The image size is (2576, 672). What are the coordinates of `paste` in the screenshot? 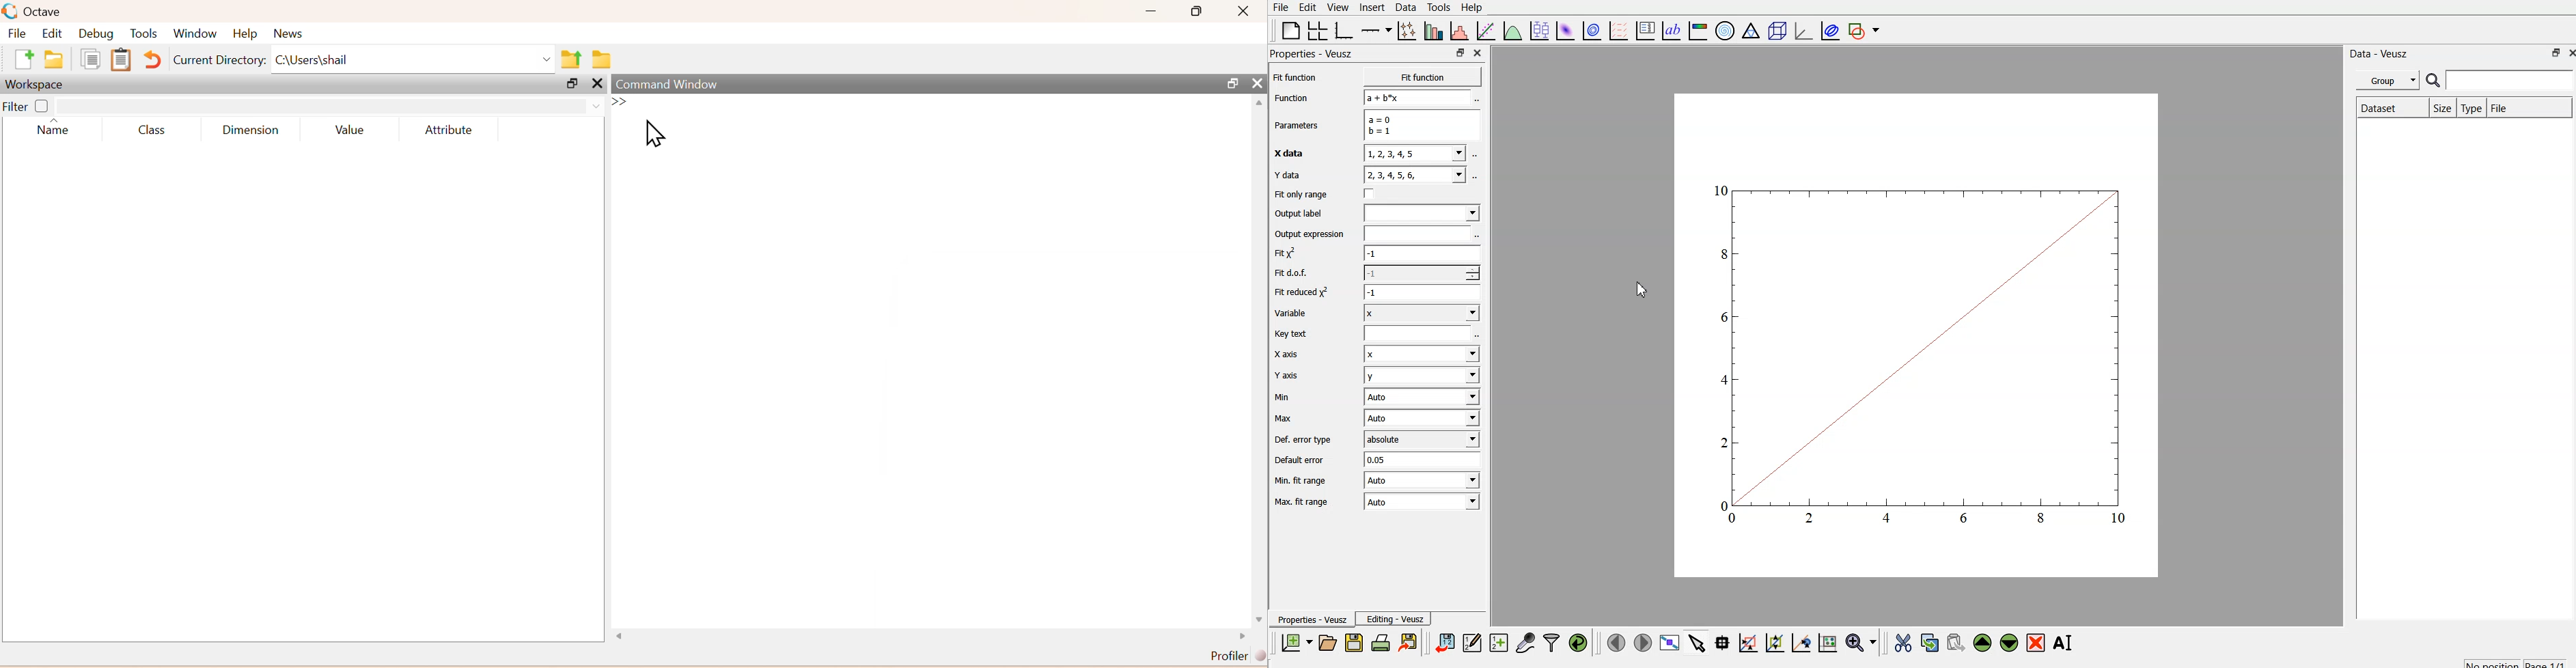 It's located at (121, 59).